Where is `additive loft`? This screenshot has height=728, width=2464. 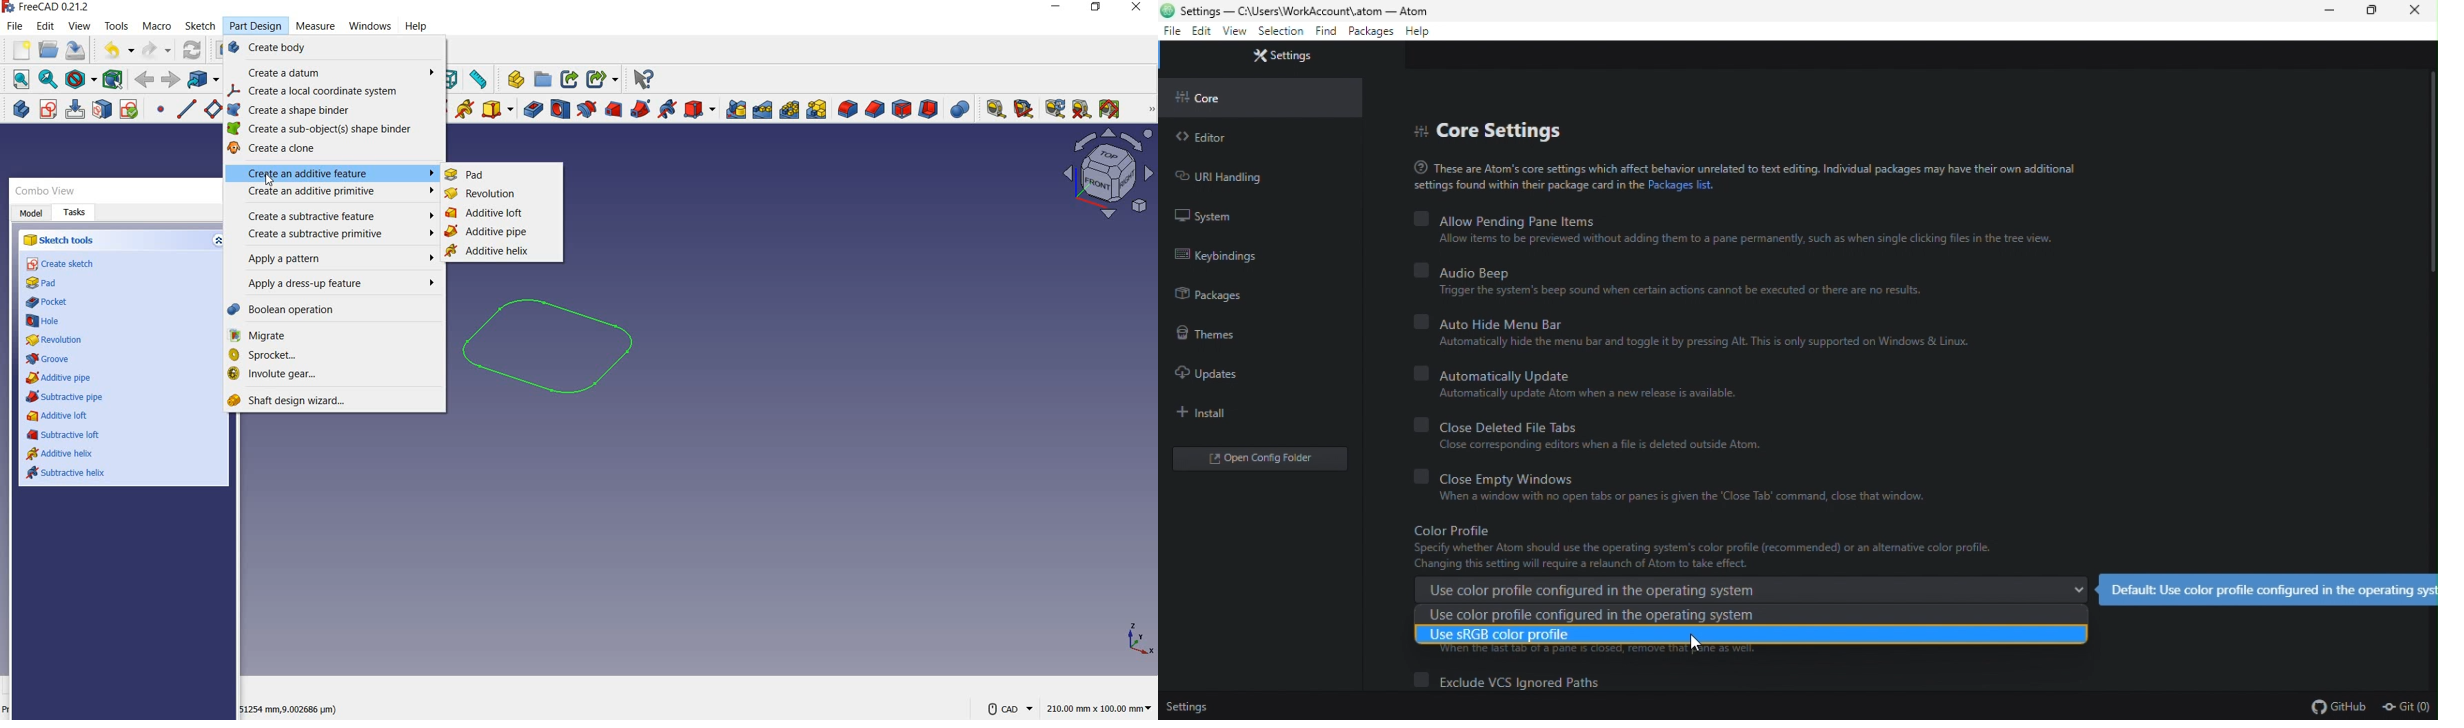
additive loft is located at coordinates (59, 416).